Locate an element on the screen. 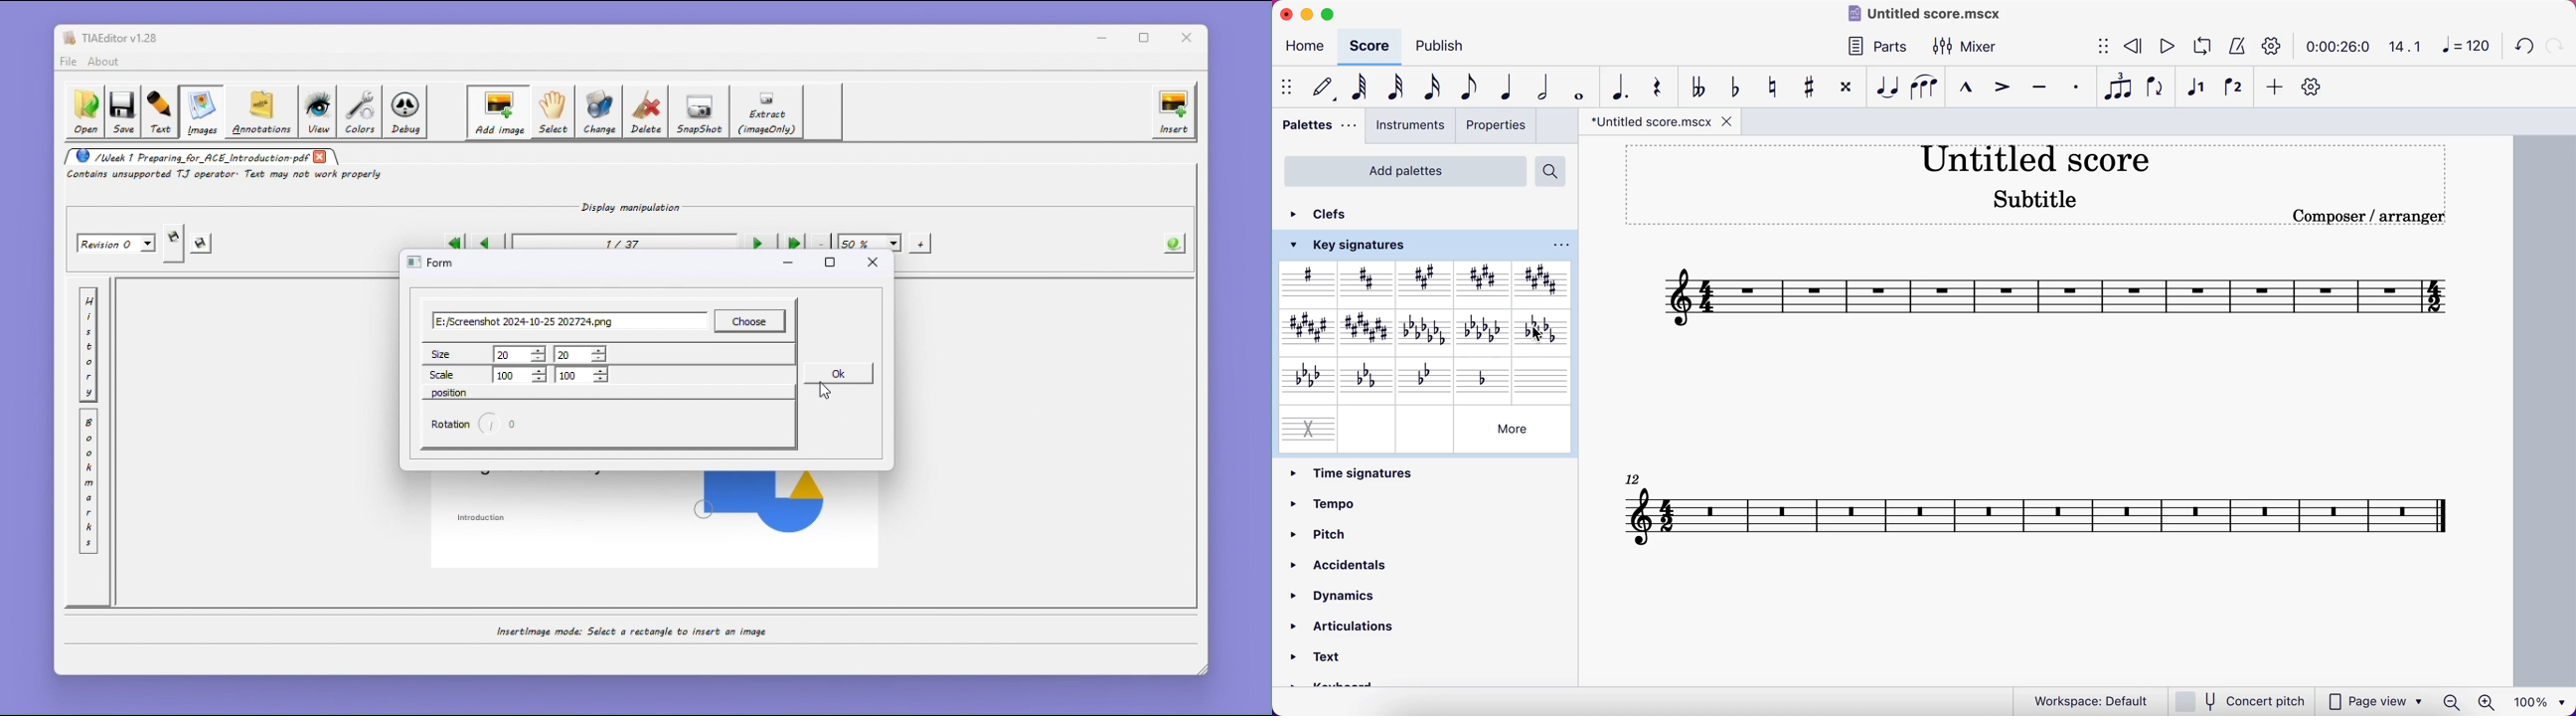 Image resolution: width=2576 pixels, height=728 pixels. F major is located at coordinates (1305, 331).